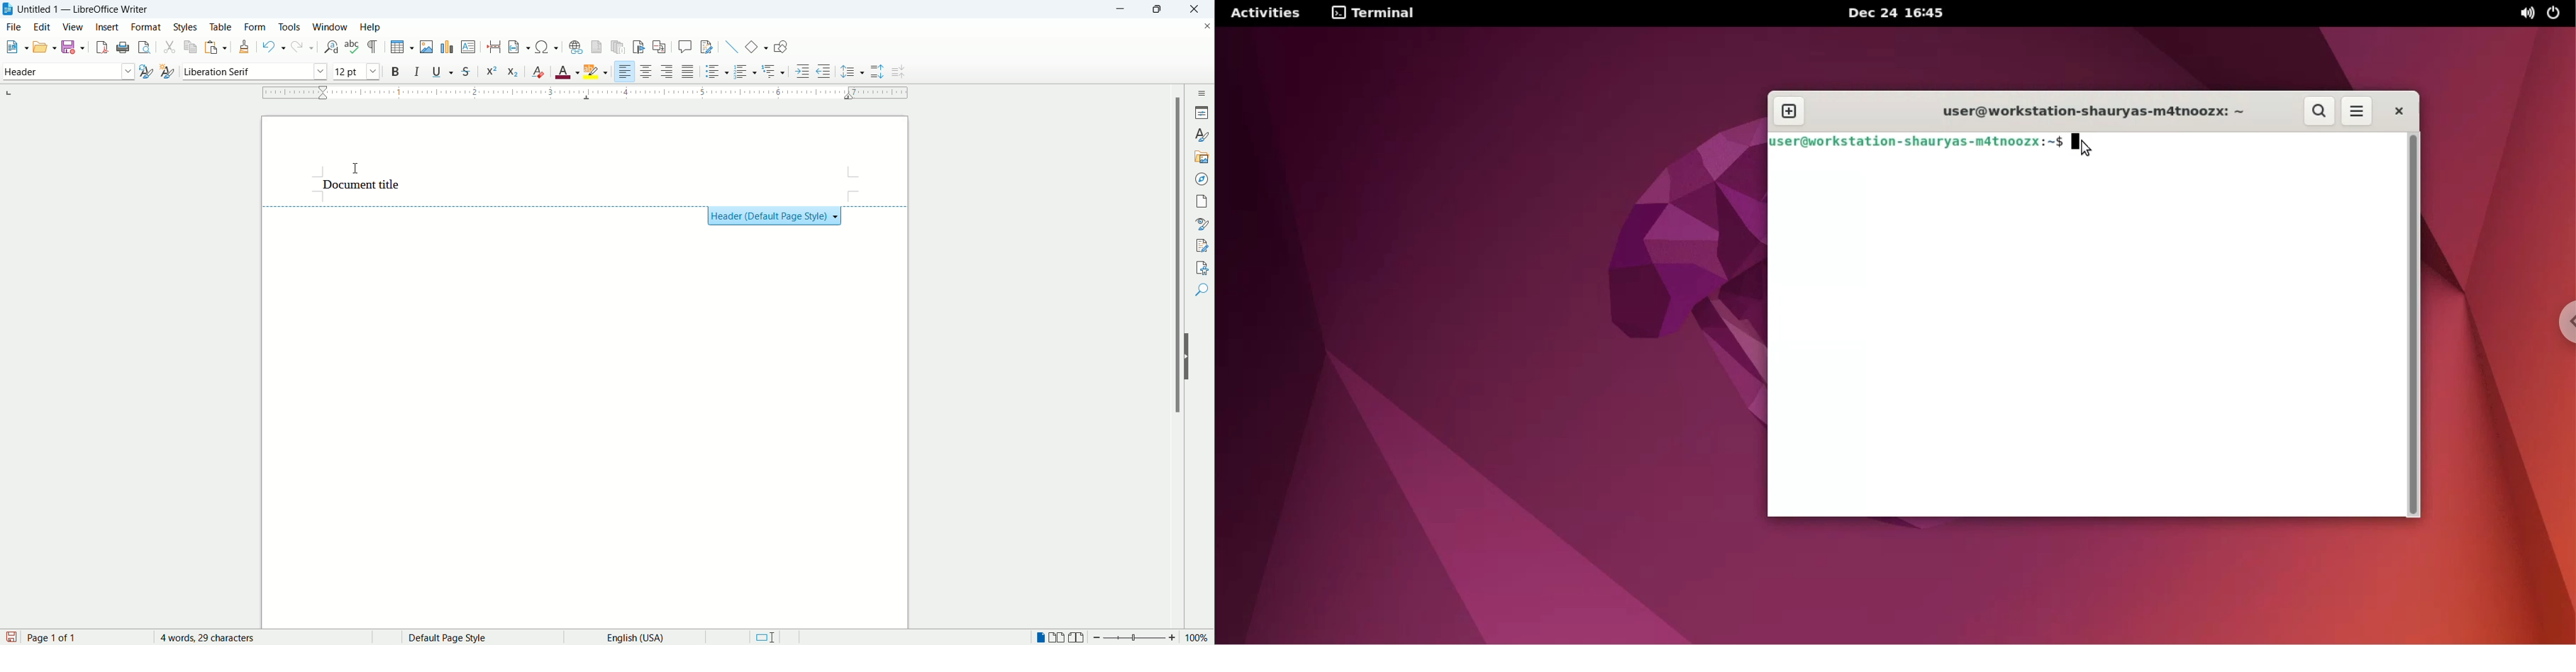  Describe the element at coordinates (1204, 179) in the screenshot. I see `navigator` at that location.